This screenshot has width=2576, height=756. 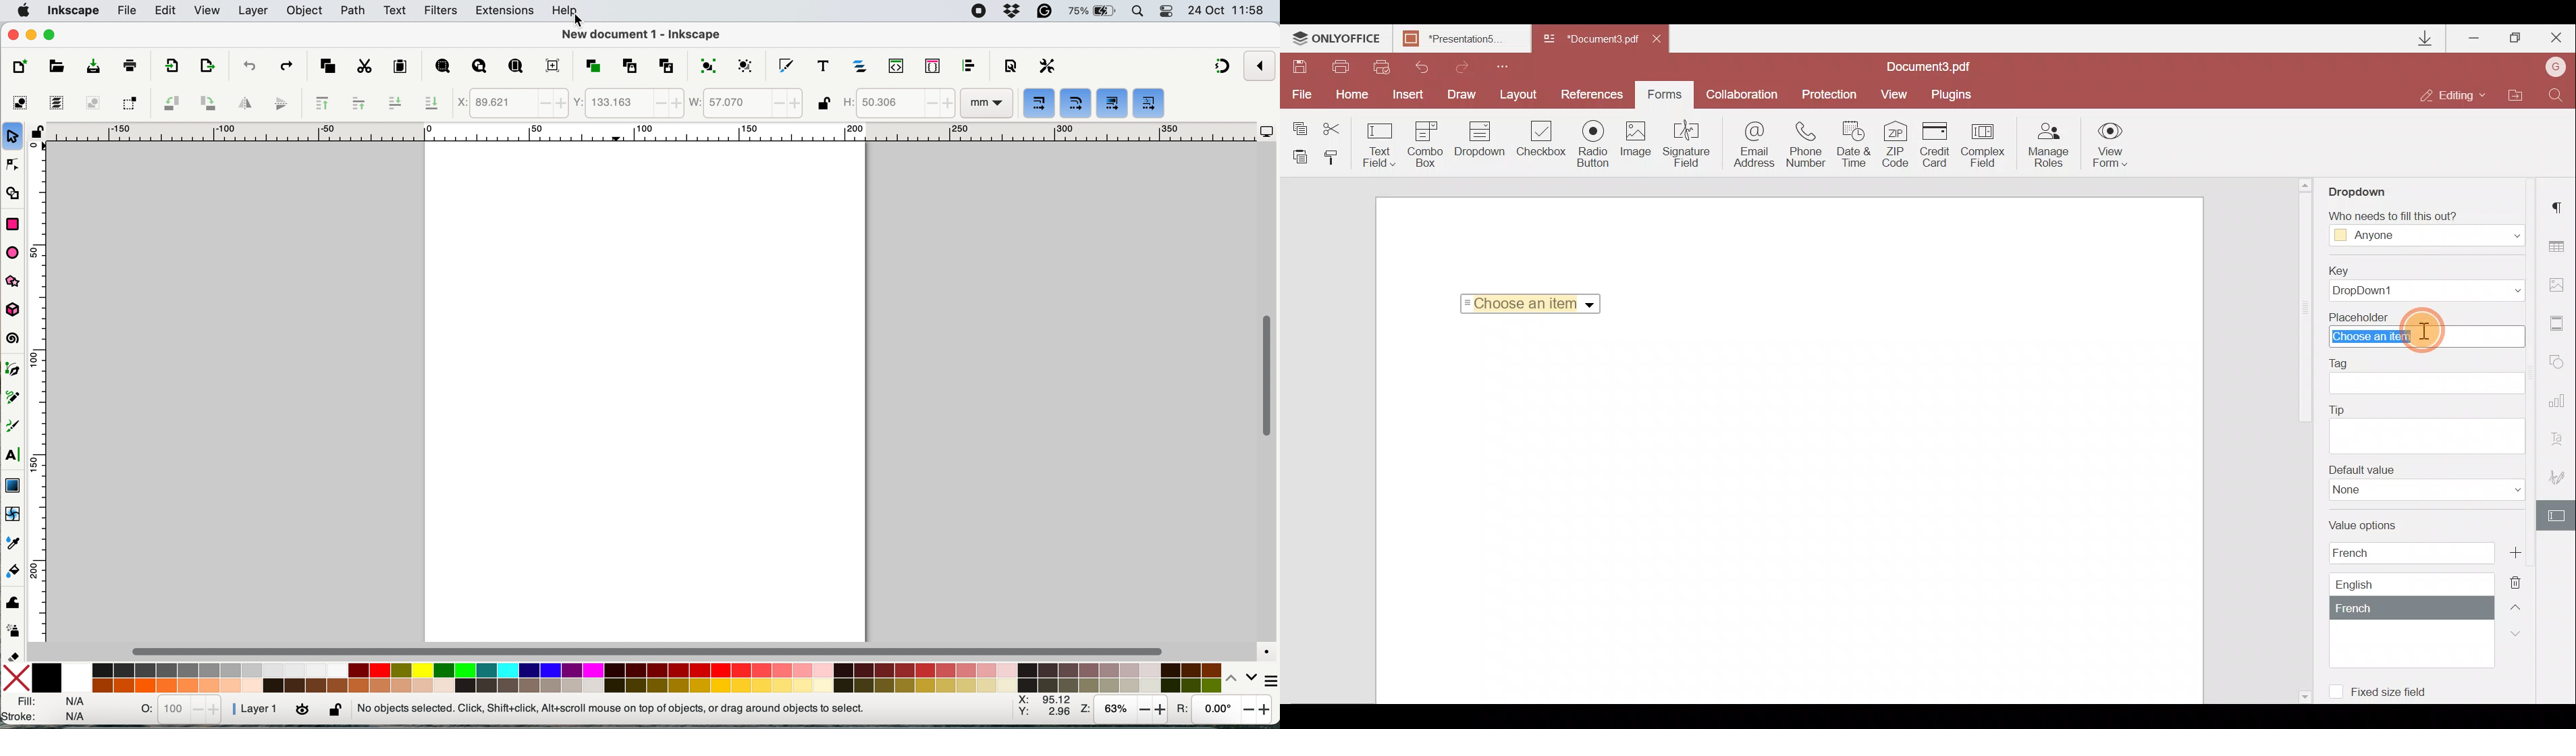 What do you see at coordinates (643, 36) in the screenshot?
I see `New document 1 - Inkscape` at bounding box center [643, 36].